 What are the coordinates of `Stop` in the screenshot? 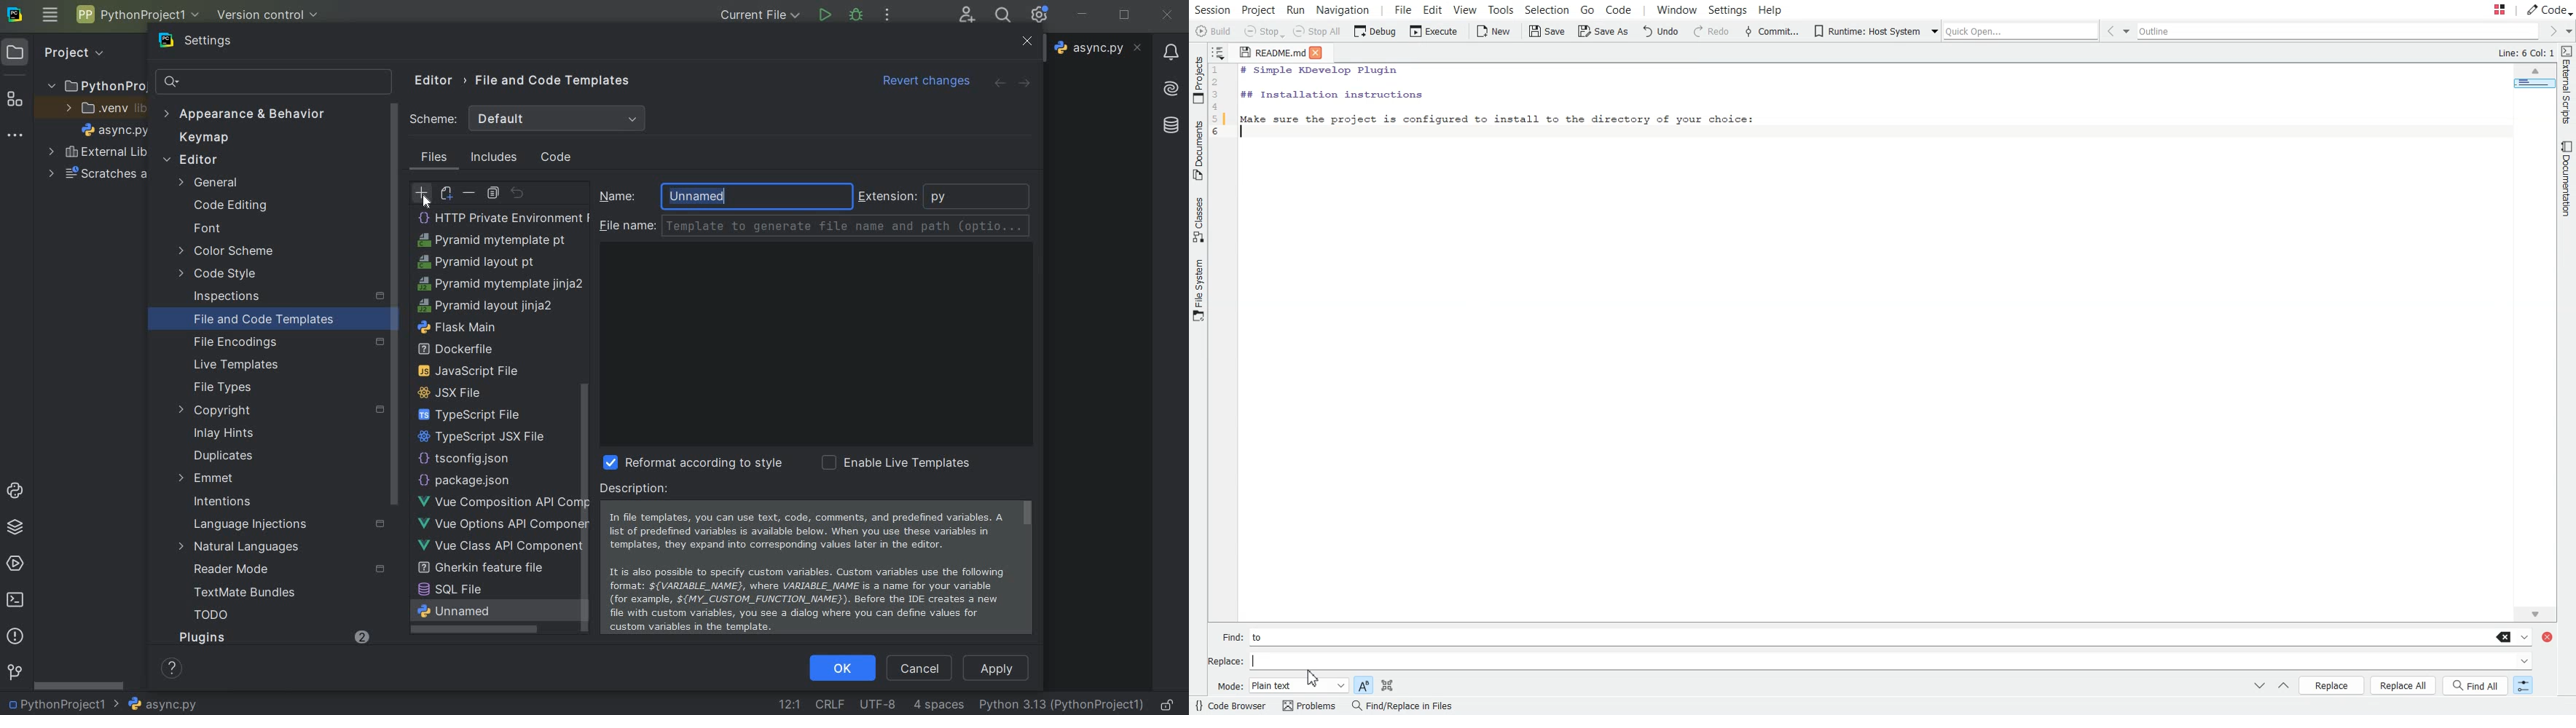 It's located at (1263, 32).